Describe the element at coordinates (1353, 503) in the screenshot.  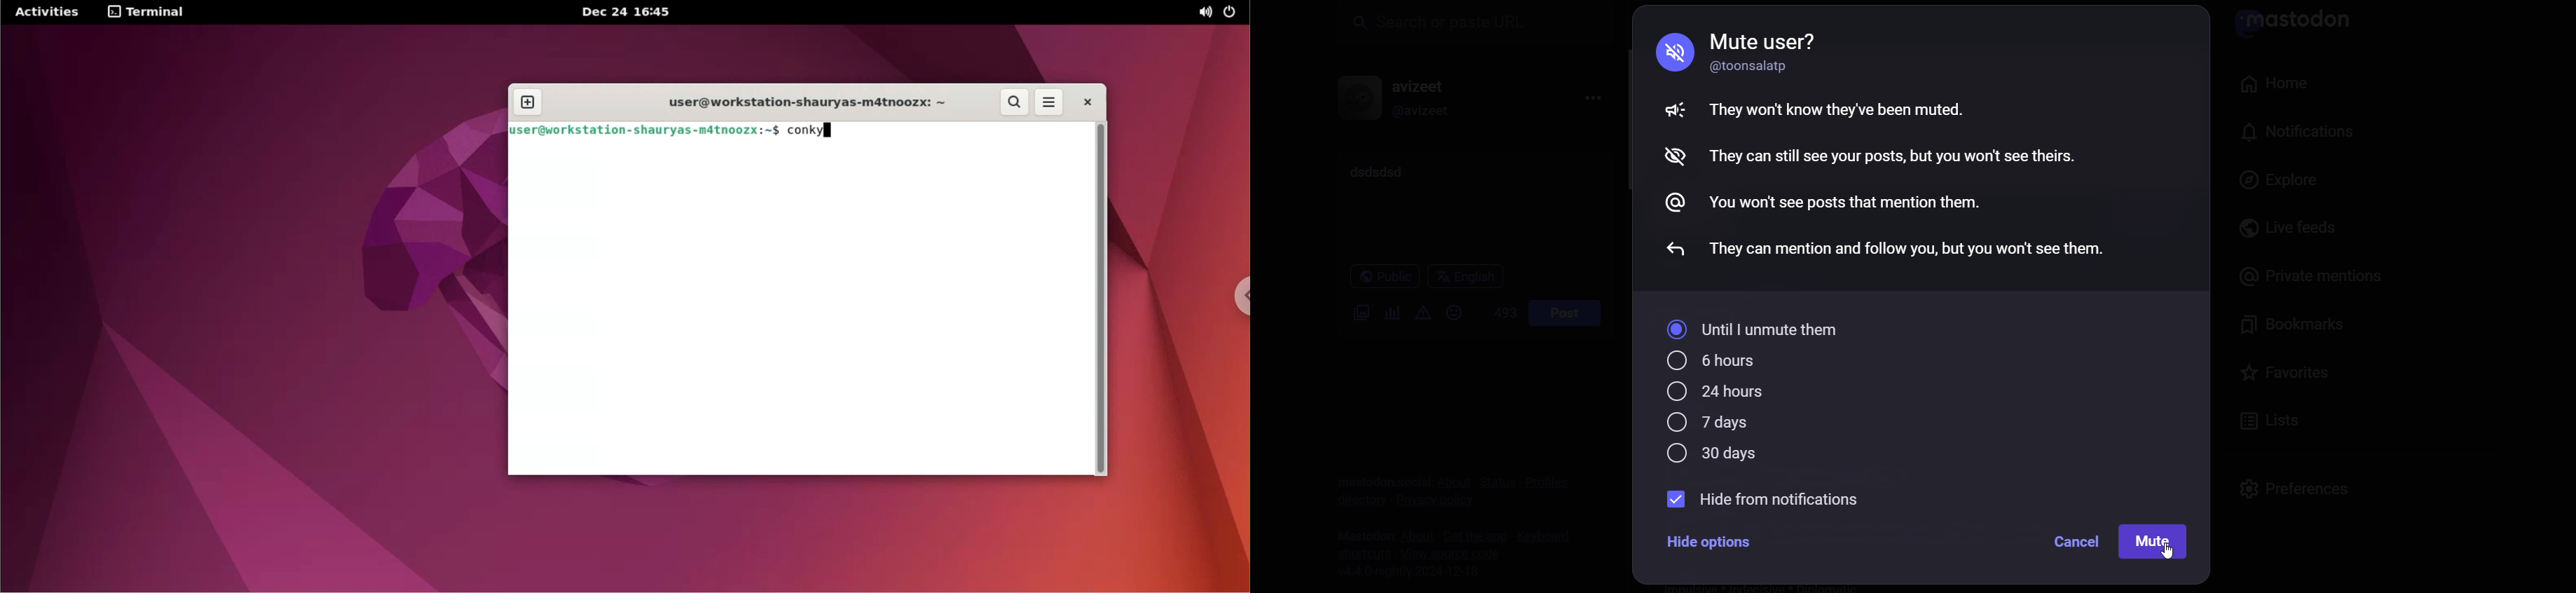
I see `directory` at that location.